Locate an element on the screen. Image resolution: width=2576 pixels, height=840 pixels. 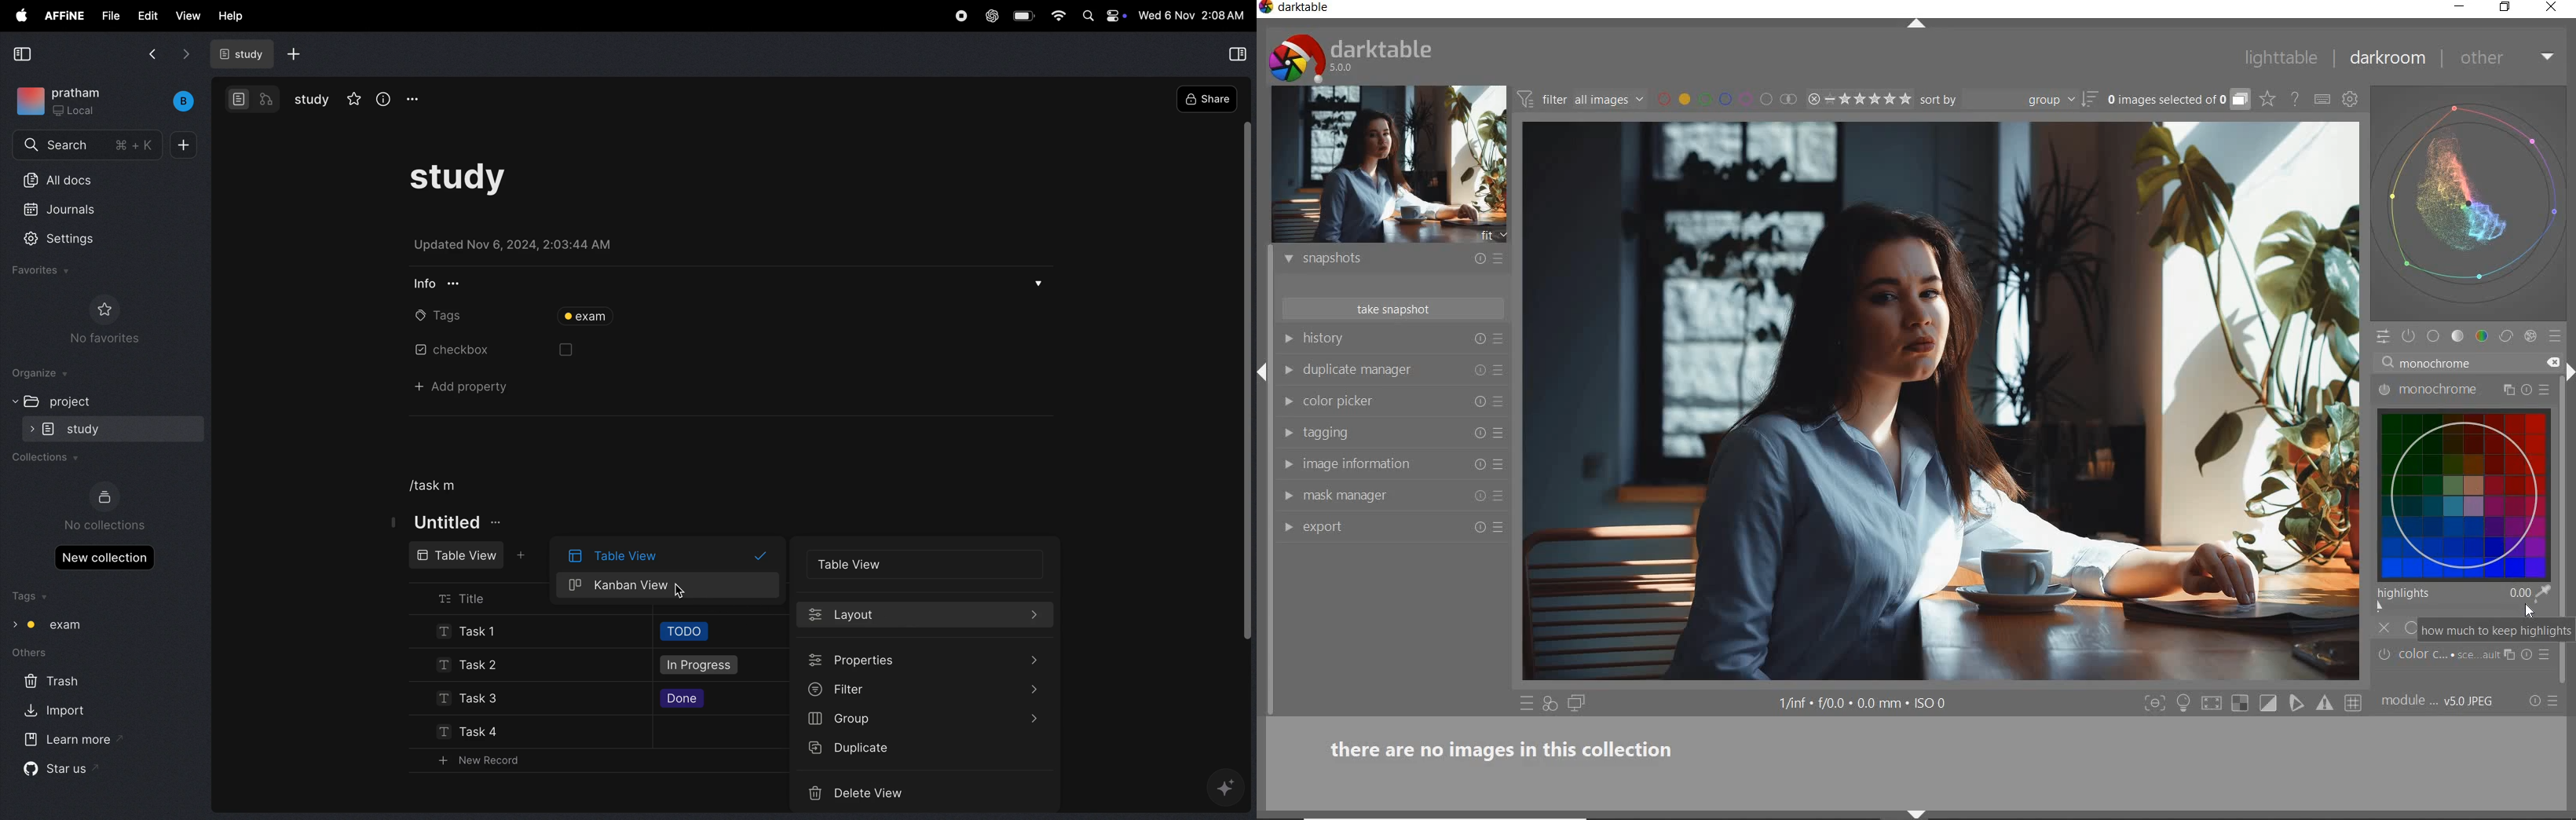
reset is located at coordinates (1479, 499).